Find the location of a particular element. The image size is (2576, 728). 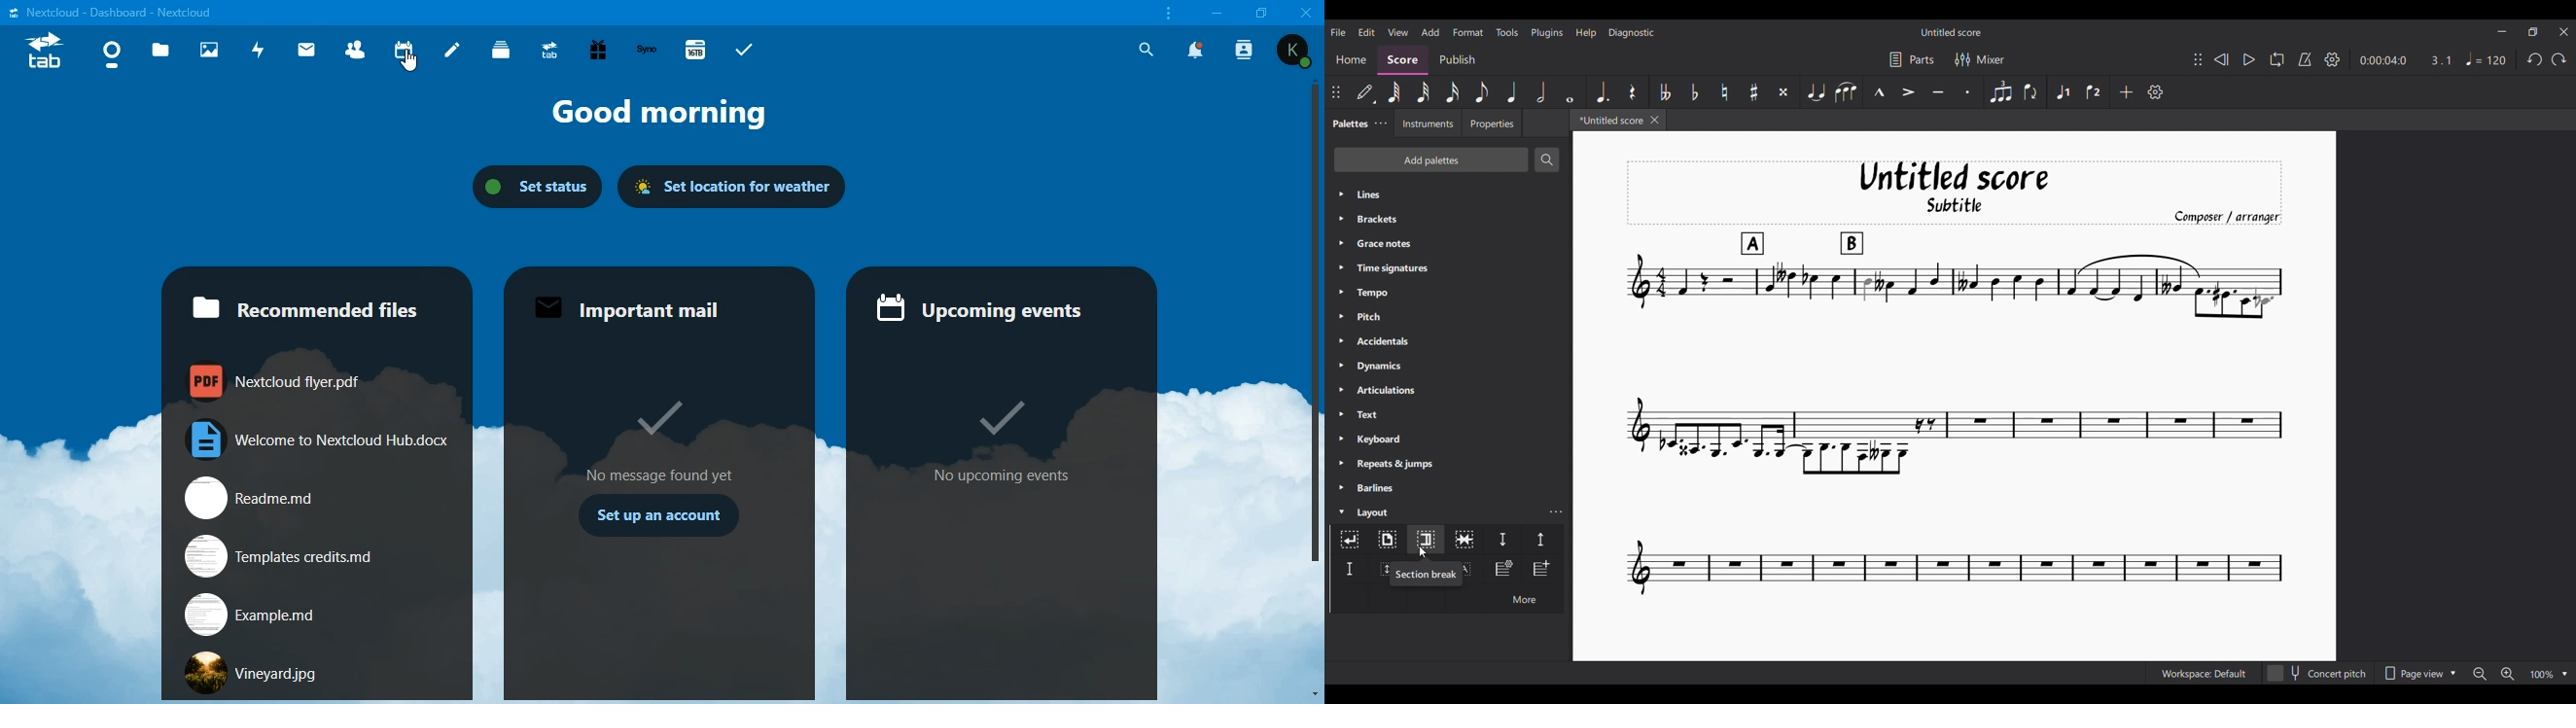

Toggle natural is located at coordinates (1725, 92).